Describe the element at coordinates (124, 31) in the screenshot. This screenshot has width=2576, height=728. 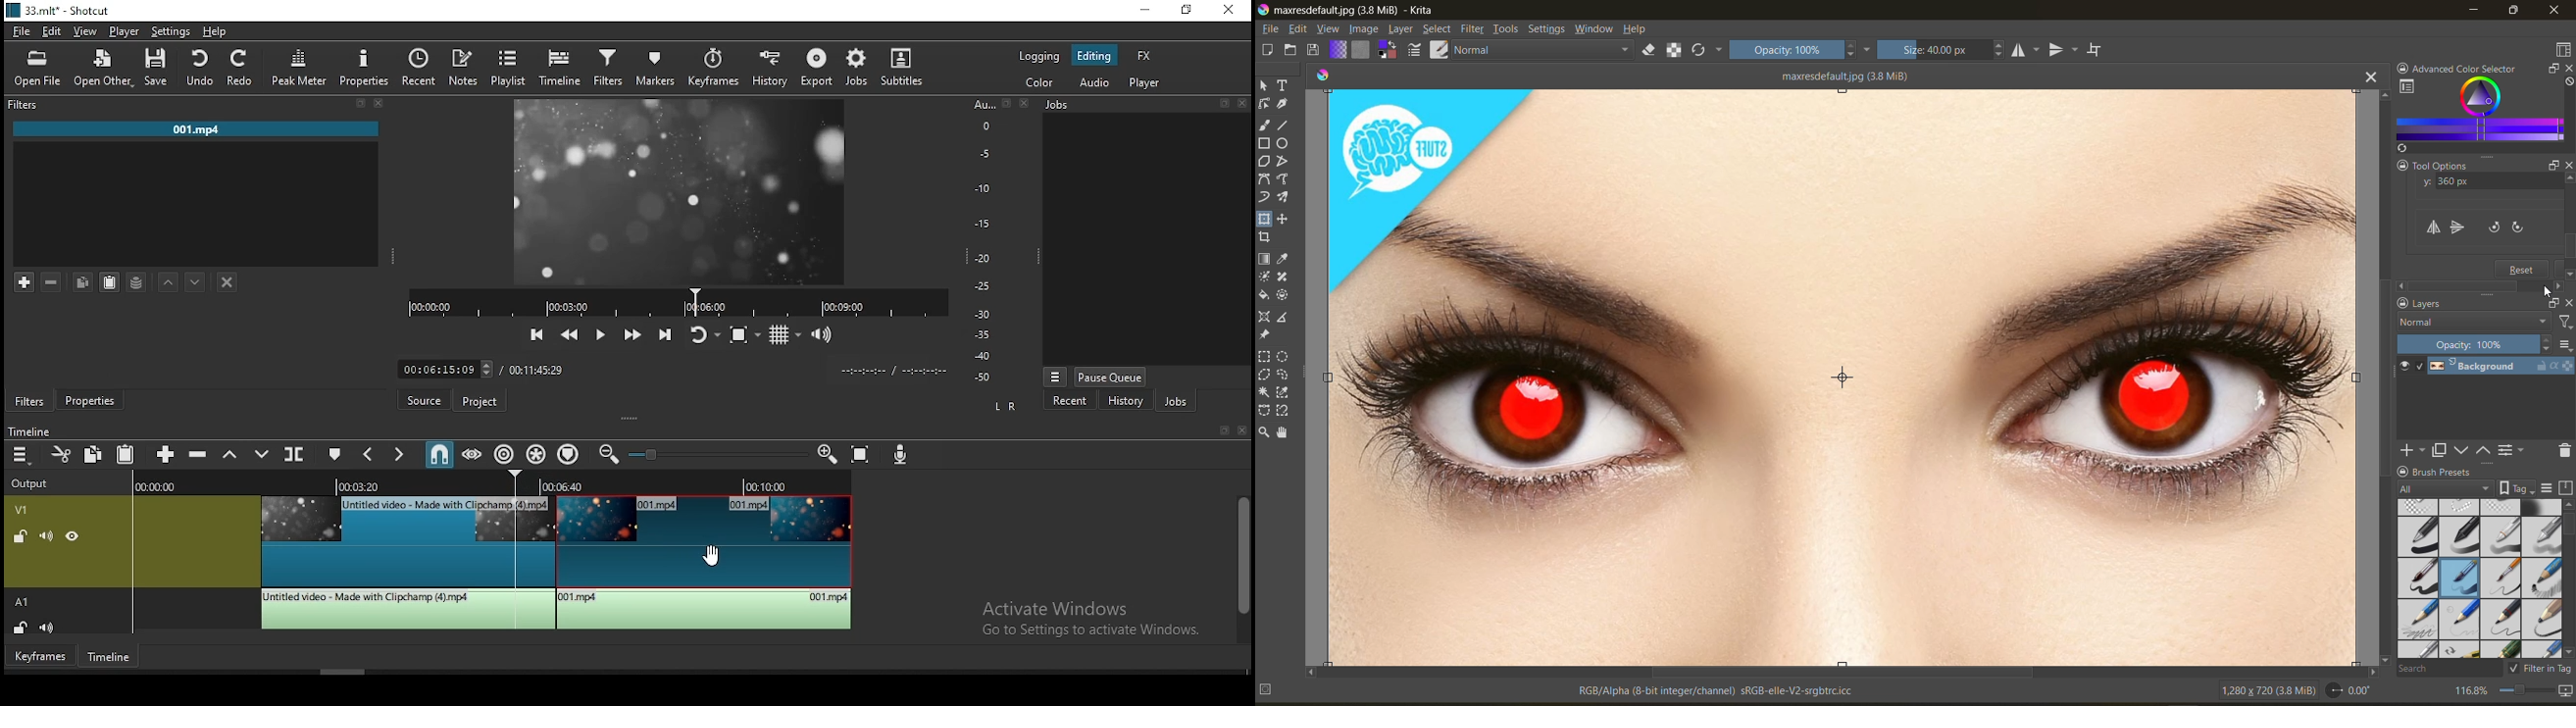
I see `player` at that location.